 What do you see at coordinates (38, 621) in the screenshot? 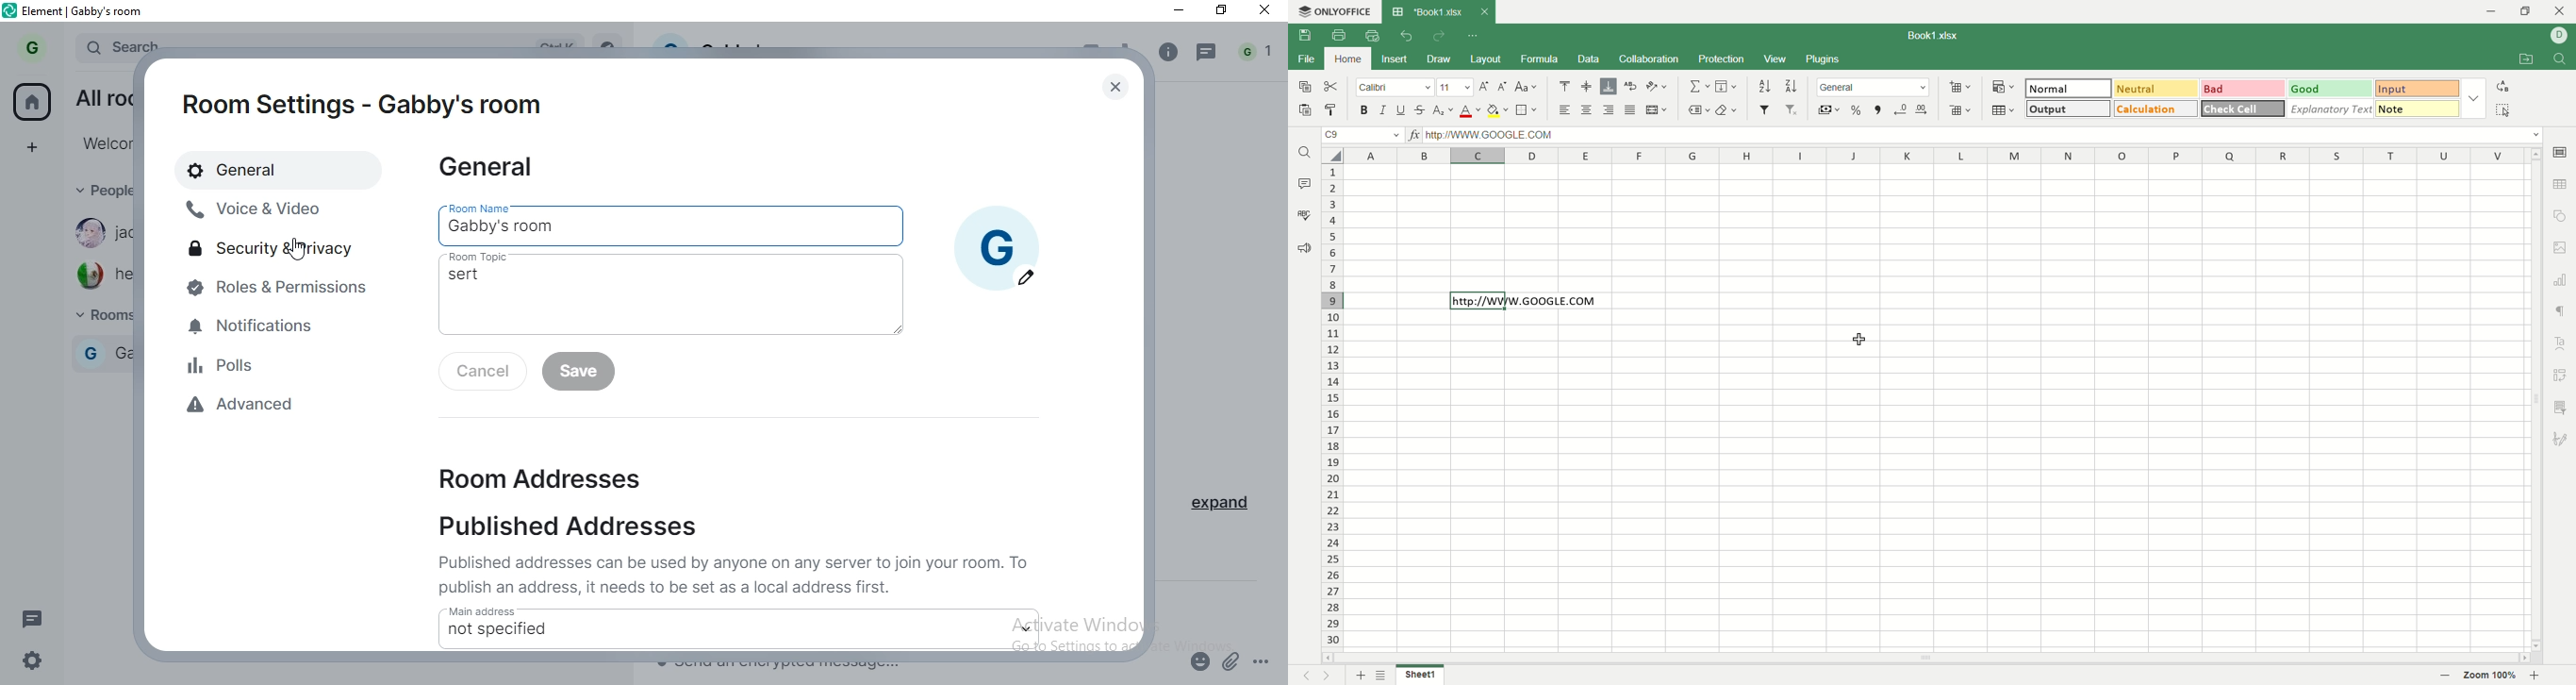
I see `message` at bounding box center [38, 621].